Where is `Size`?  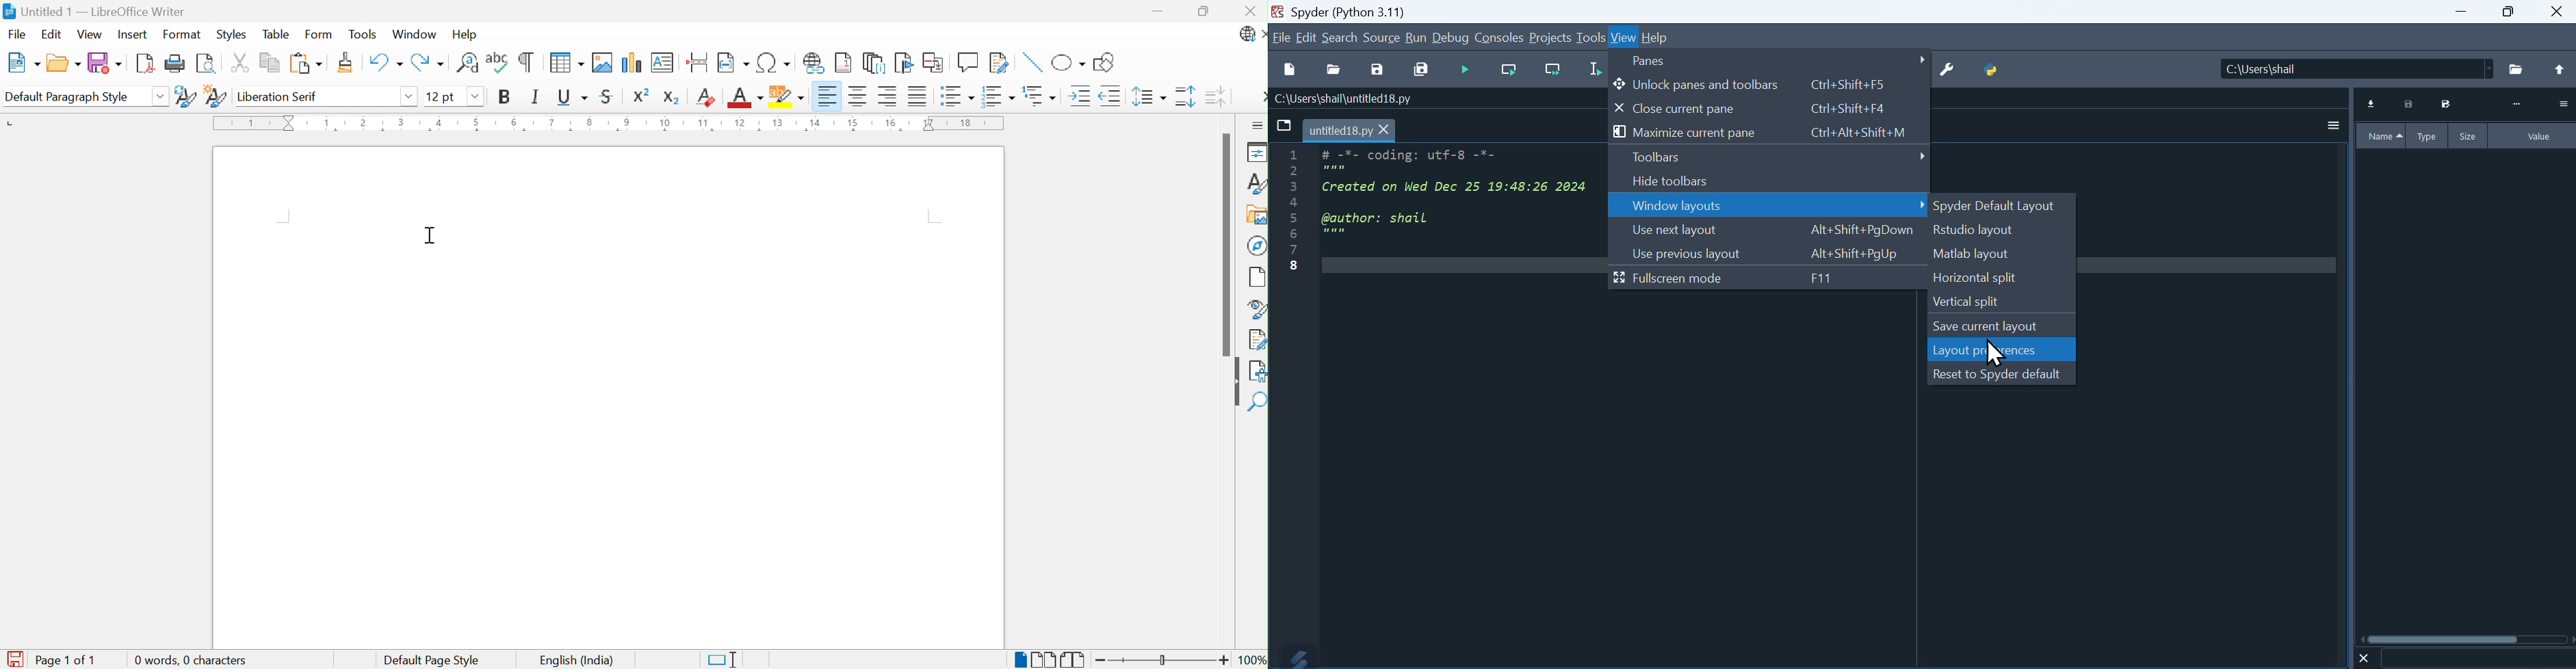
Size is located at coordinates (2469, 135).